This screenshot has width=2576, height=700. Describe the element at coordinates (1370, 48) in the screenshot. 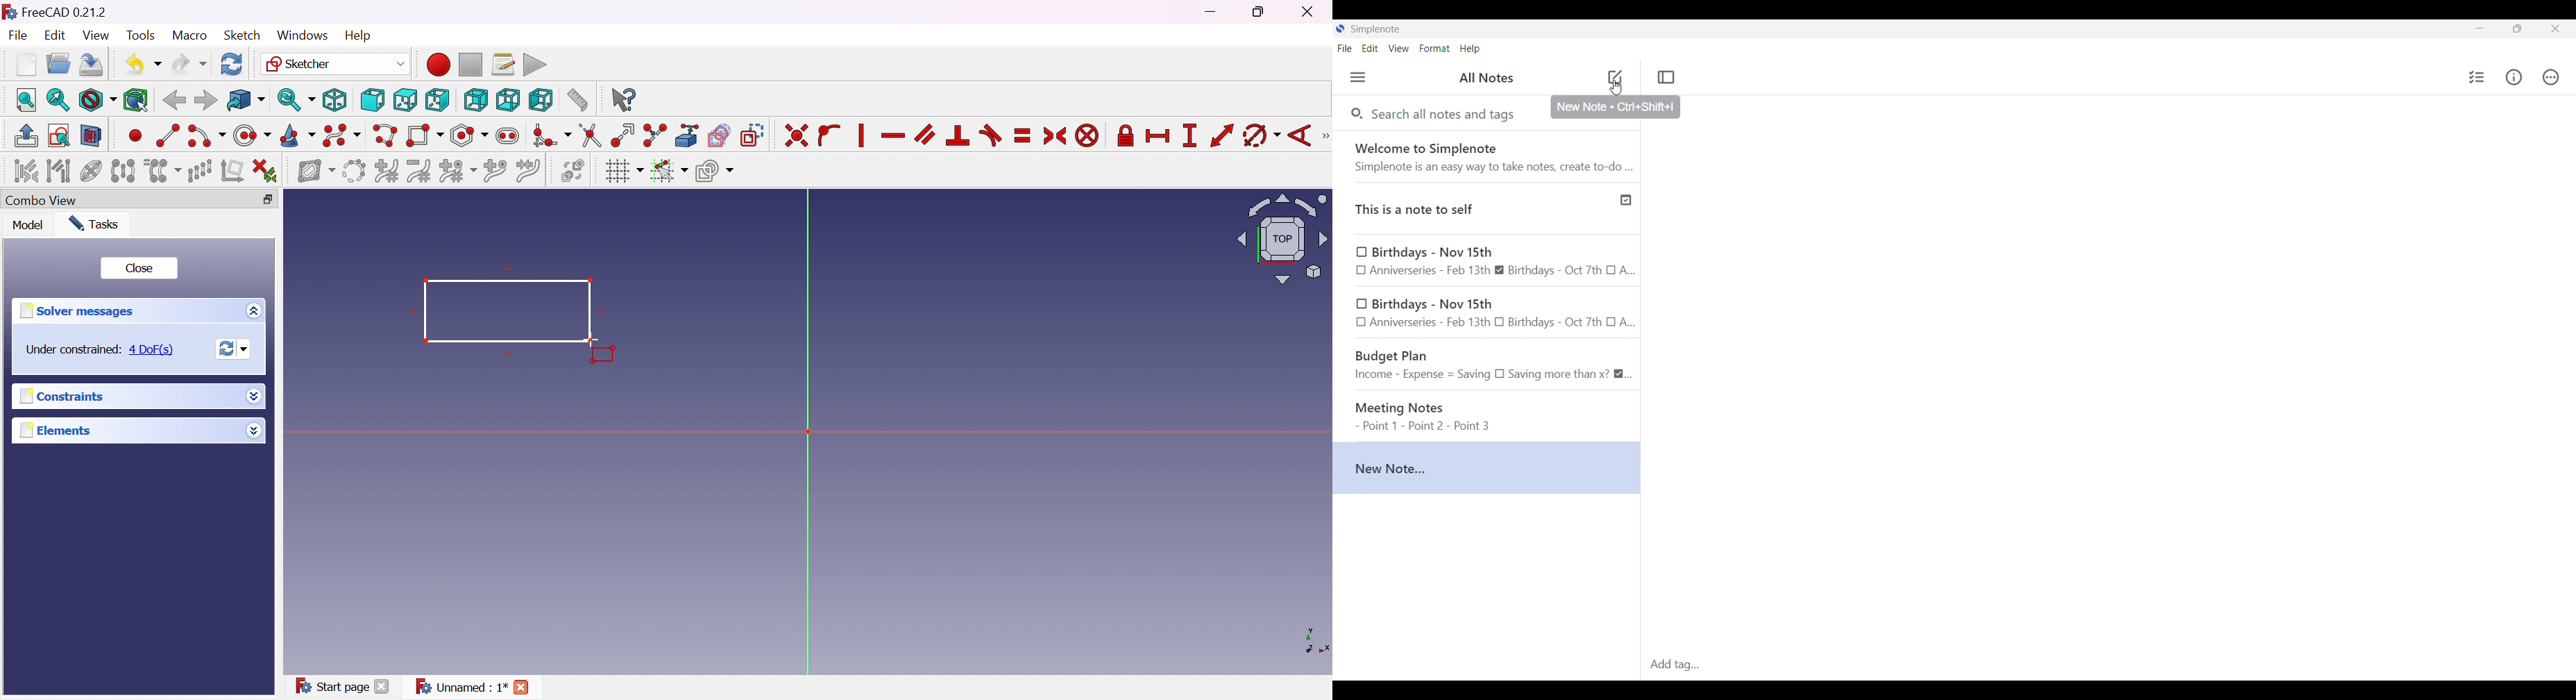

I see `Edit menu` at that location.